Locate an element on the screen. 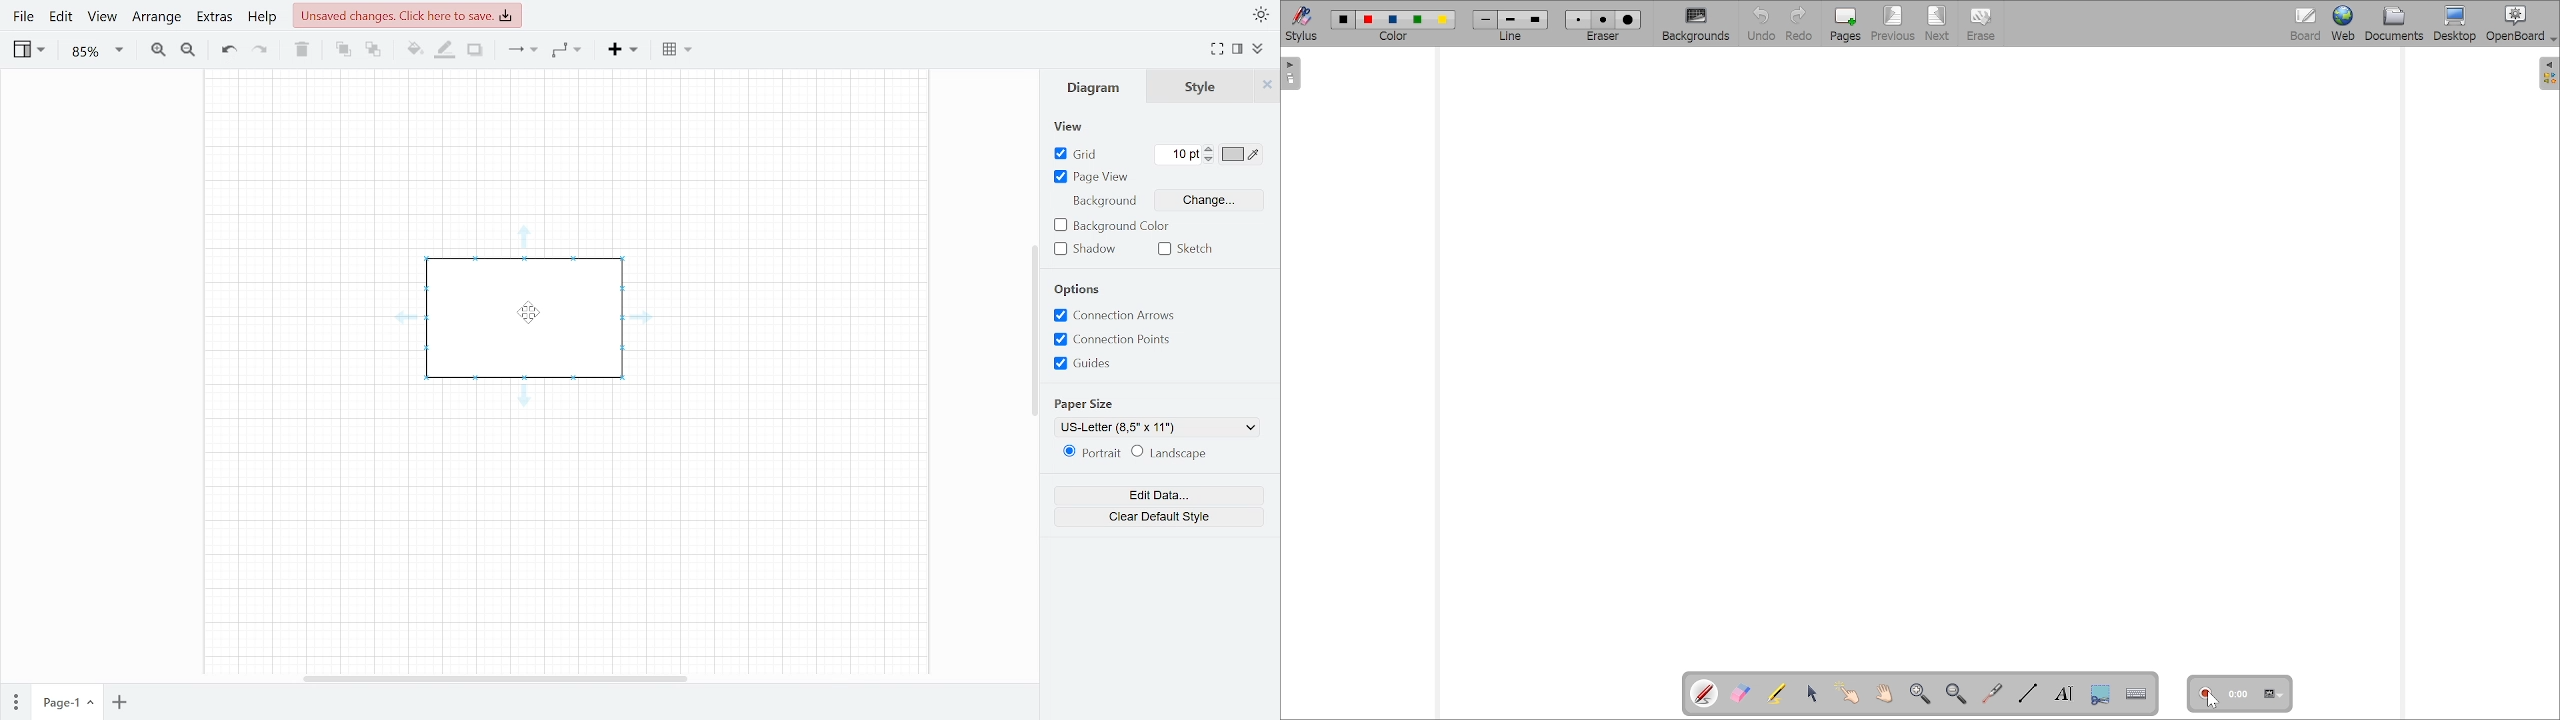 The width and height of the screenshot is (2576, 728). eraser is located at coordinates (1603, 38).